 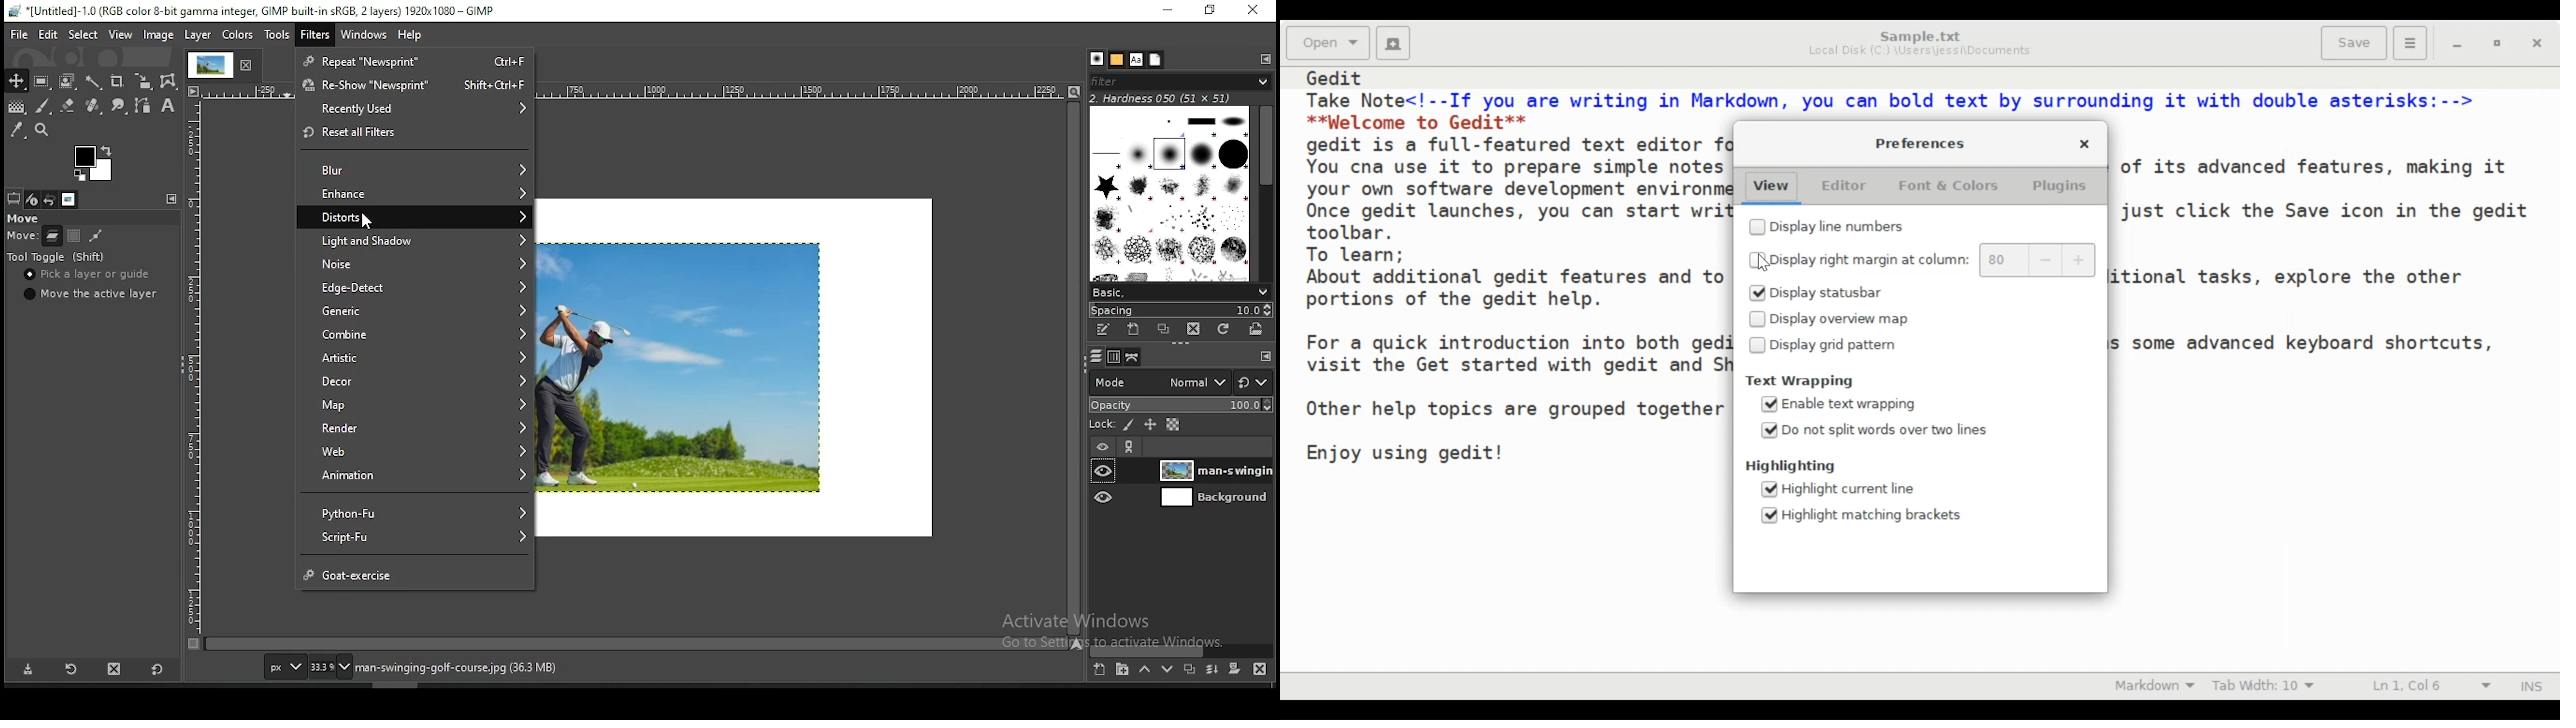 I want to click on (un)select Display statusbar, so click(x=1817, y=293).